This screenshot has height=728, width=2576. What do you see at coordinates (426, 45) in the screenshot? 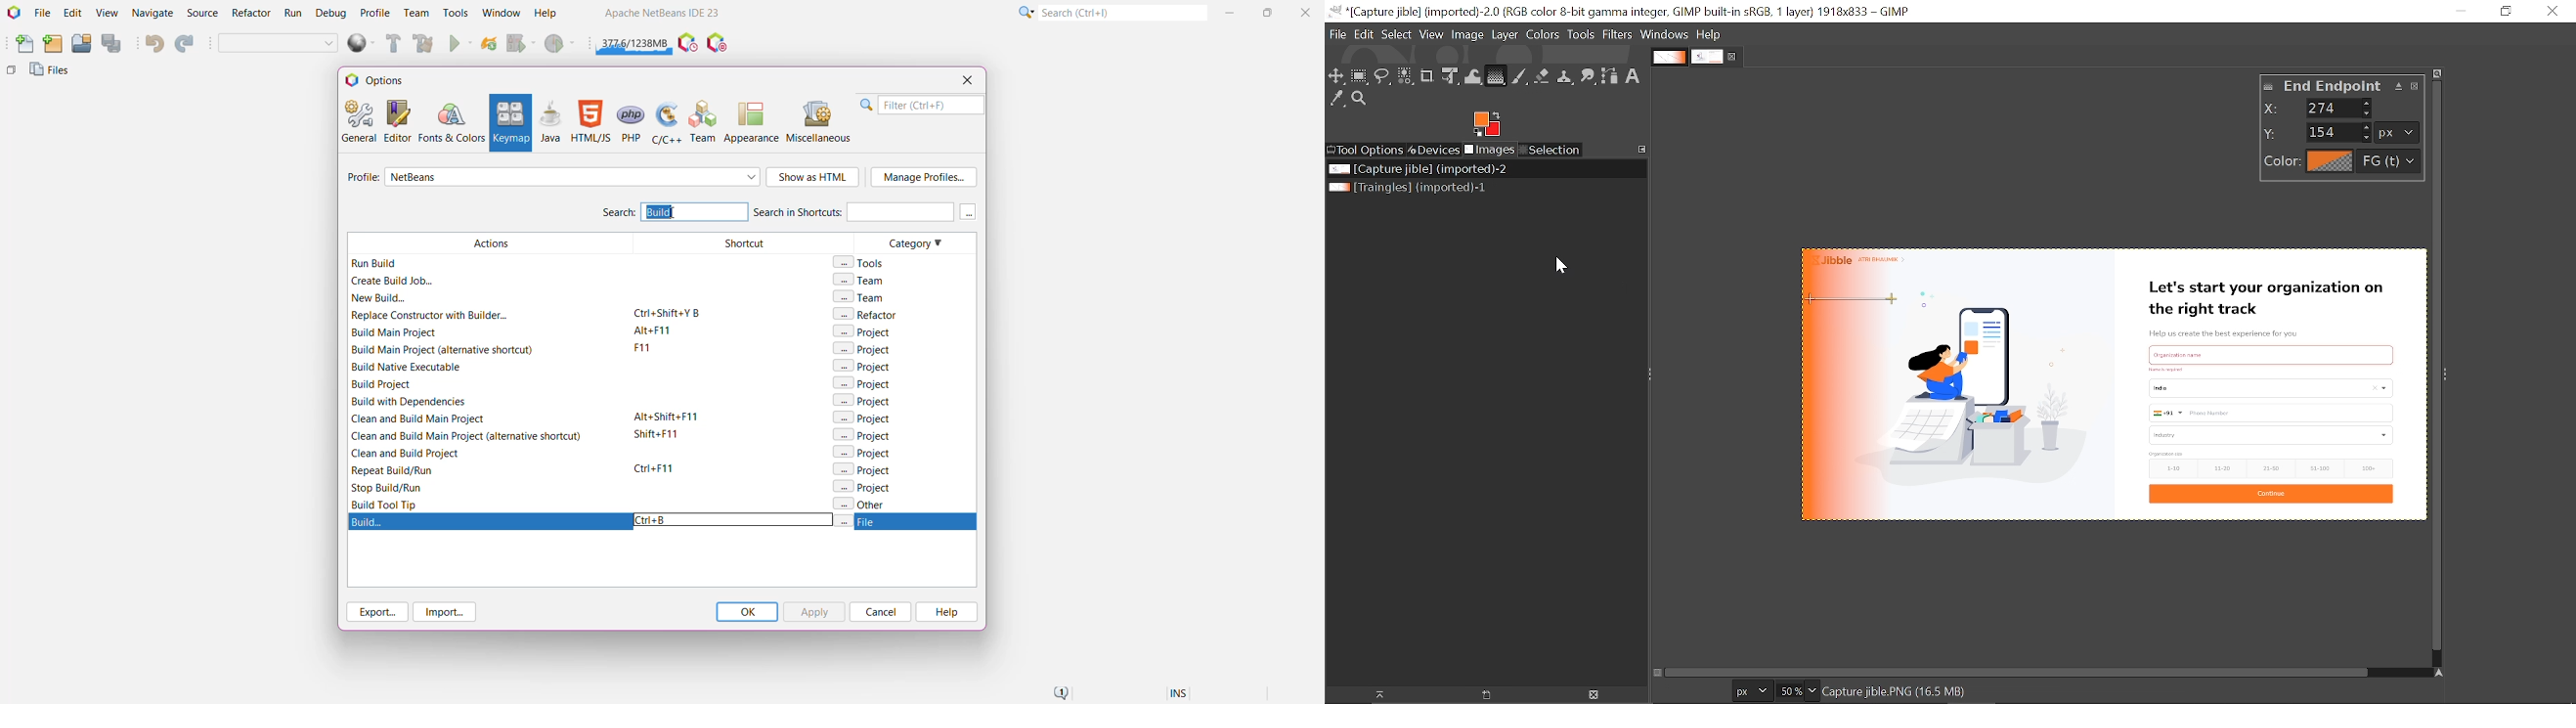
I see `Clean and Build Main Project` at bounding box center [426, 45].